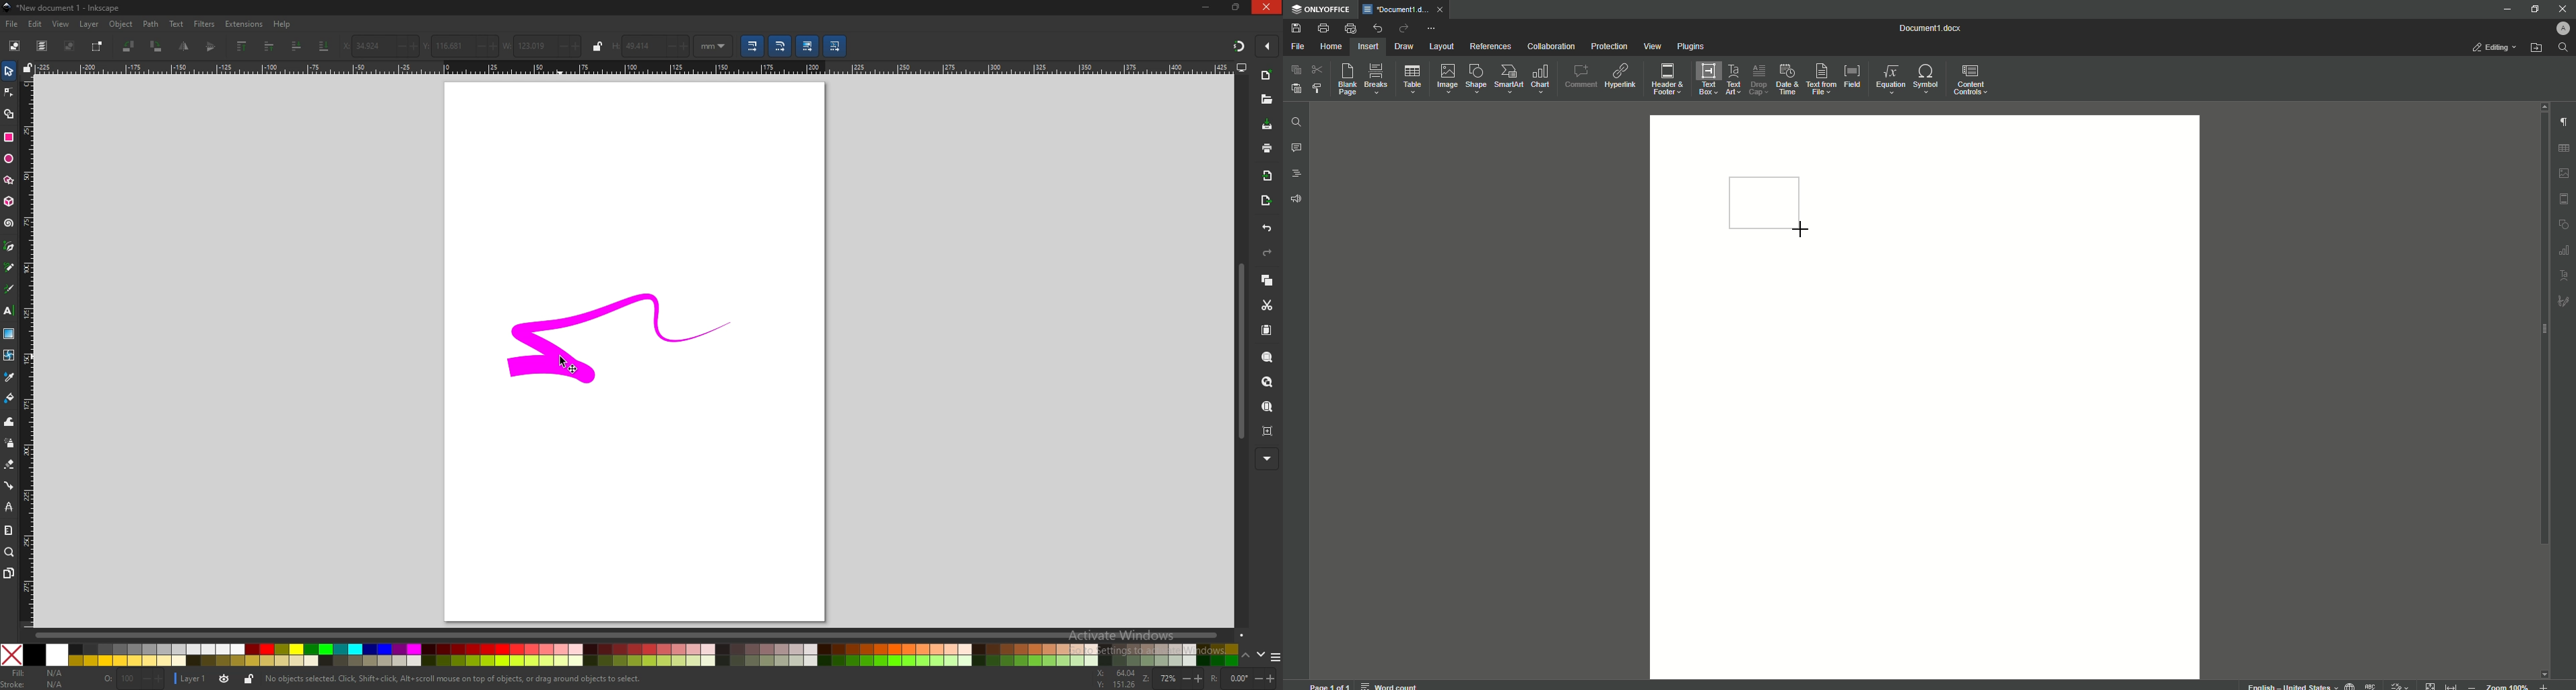 This screenshot has width=2576, height=700. Describe the element at coordinates (1551, 48) in the screenshot. I see `Collaboration` at that location.